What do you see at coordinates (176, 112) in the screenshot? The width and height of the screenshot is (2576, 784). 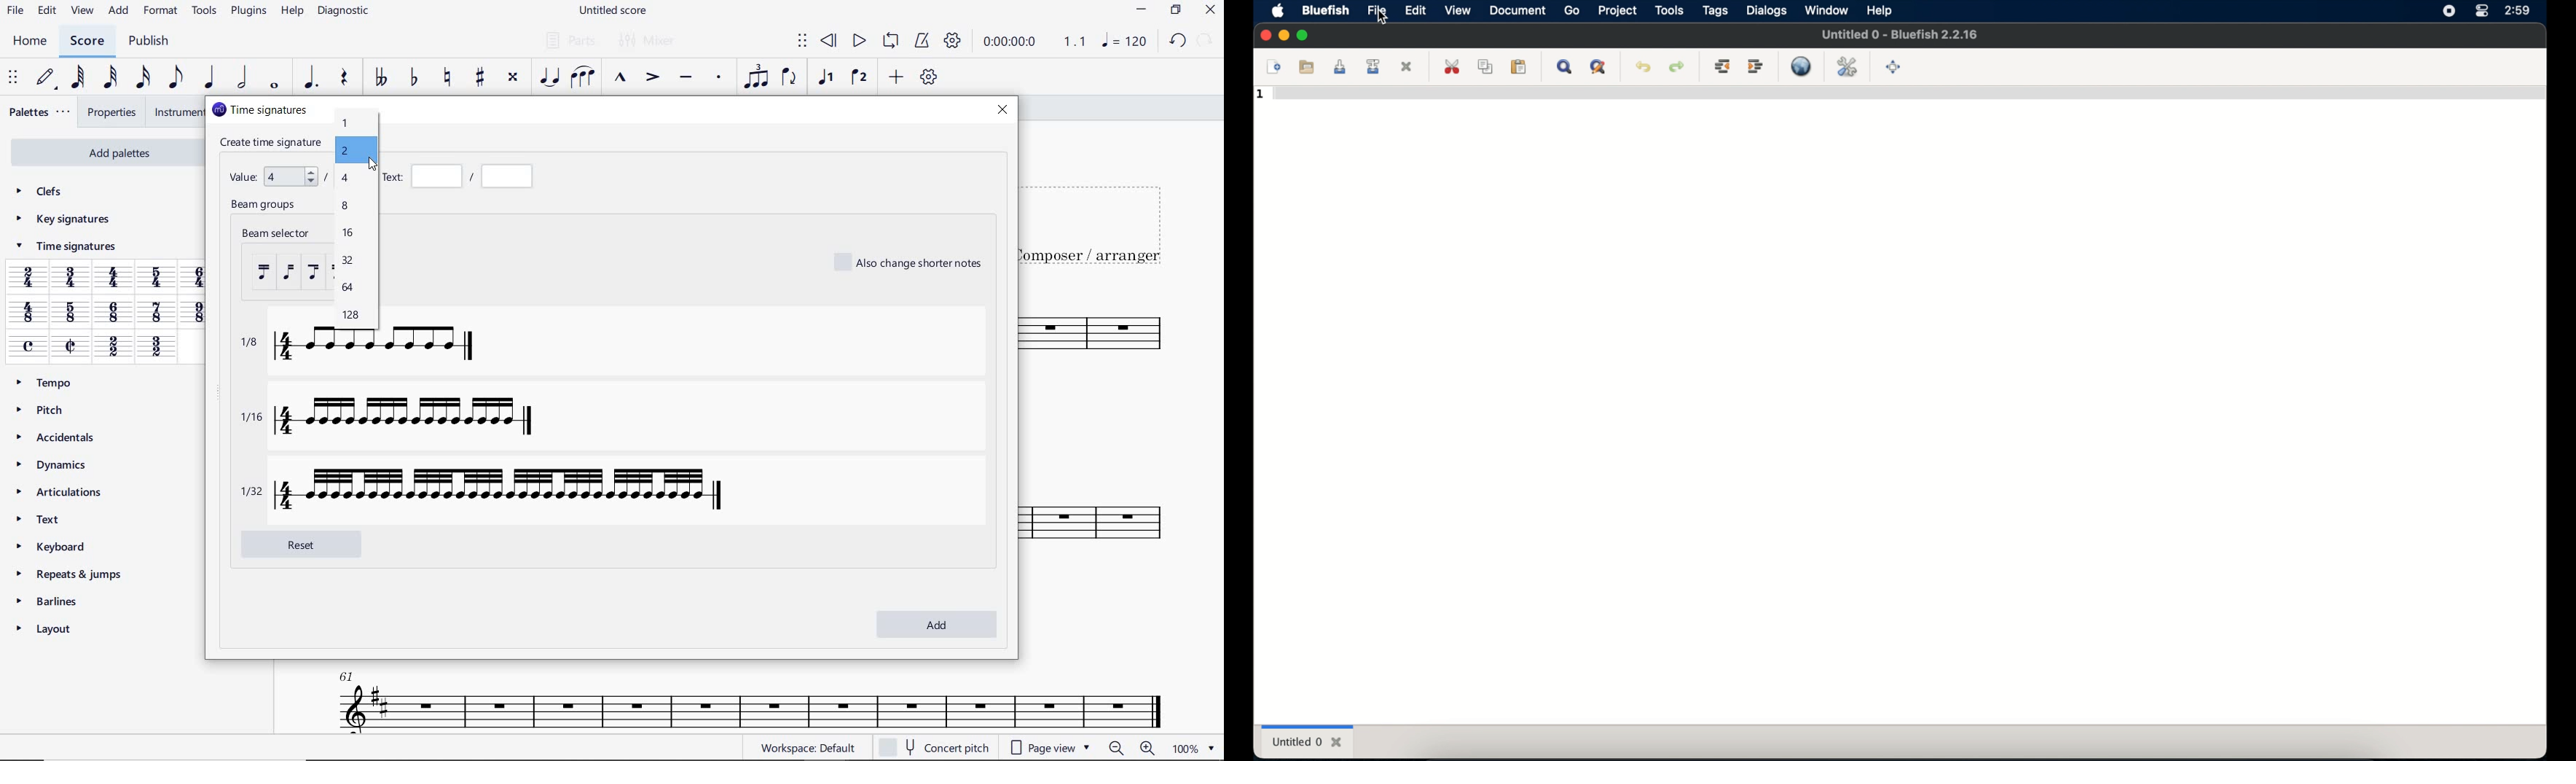 I see `INSTRUMENTS` at bounding box center [176, 112].